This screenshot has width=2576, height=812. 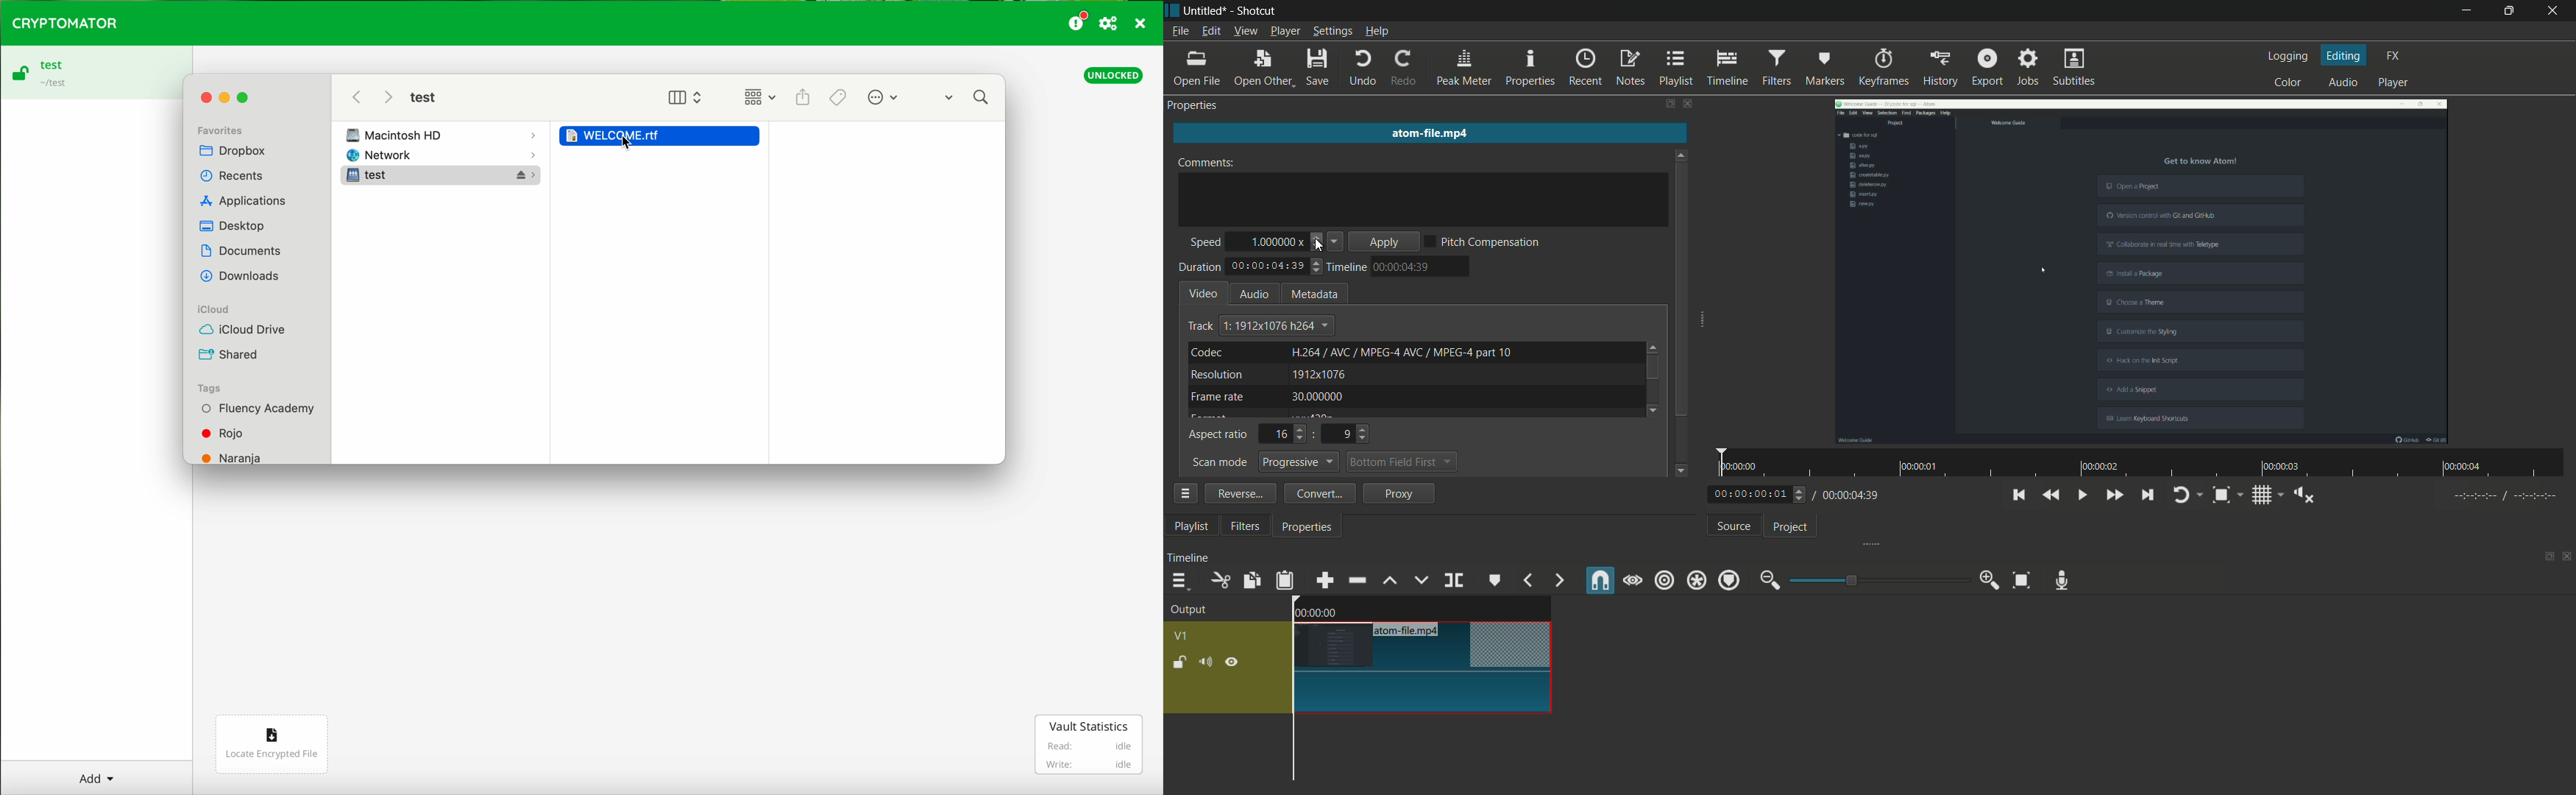 I want to click on view menu, so click(x=1247, y=31).